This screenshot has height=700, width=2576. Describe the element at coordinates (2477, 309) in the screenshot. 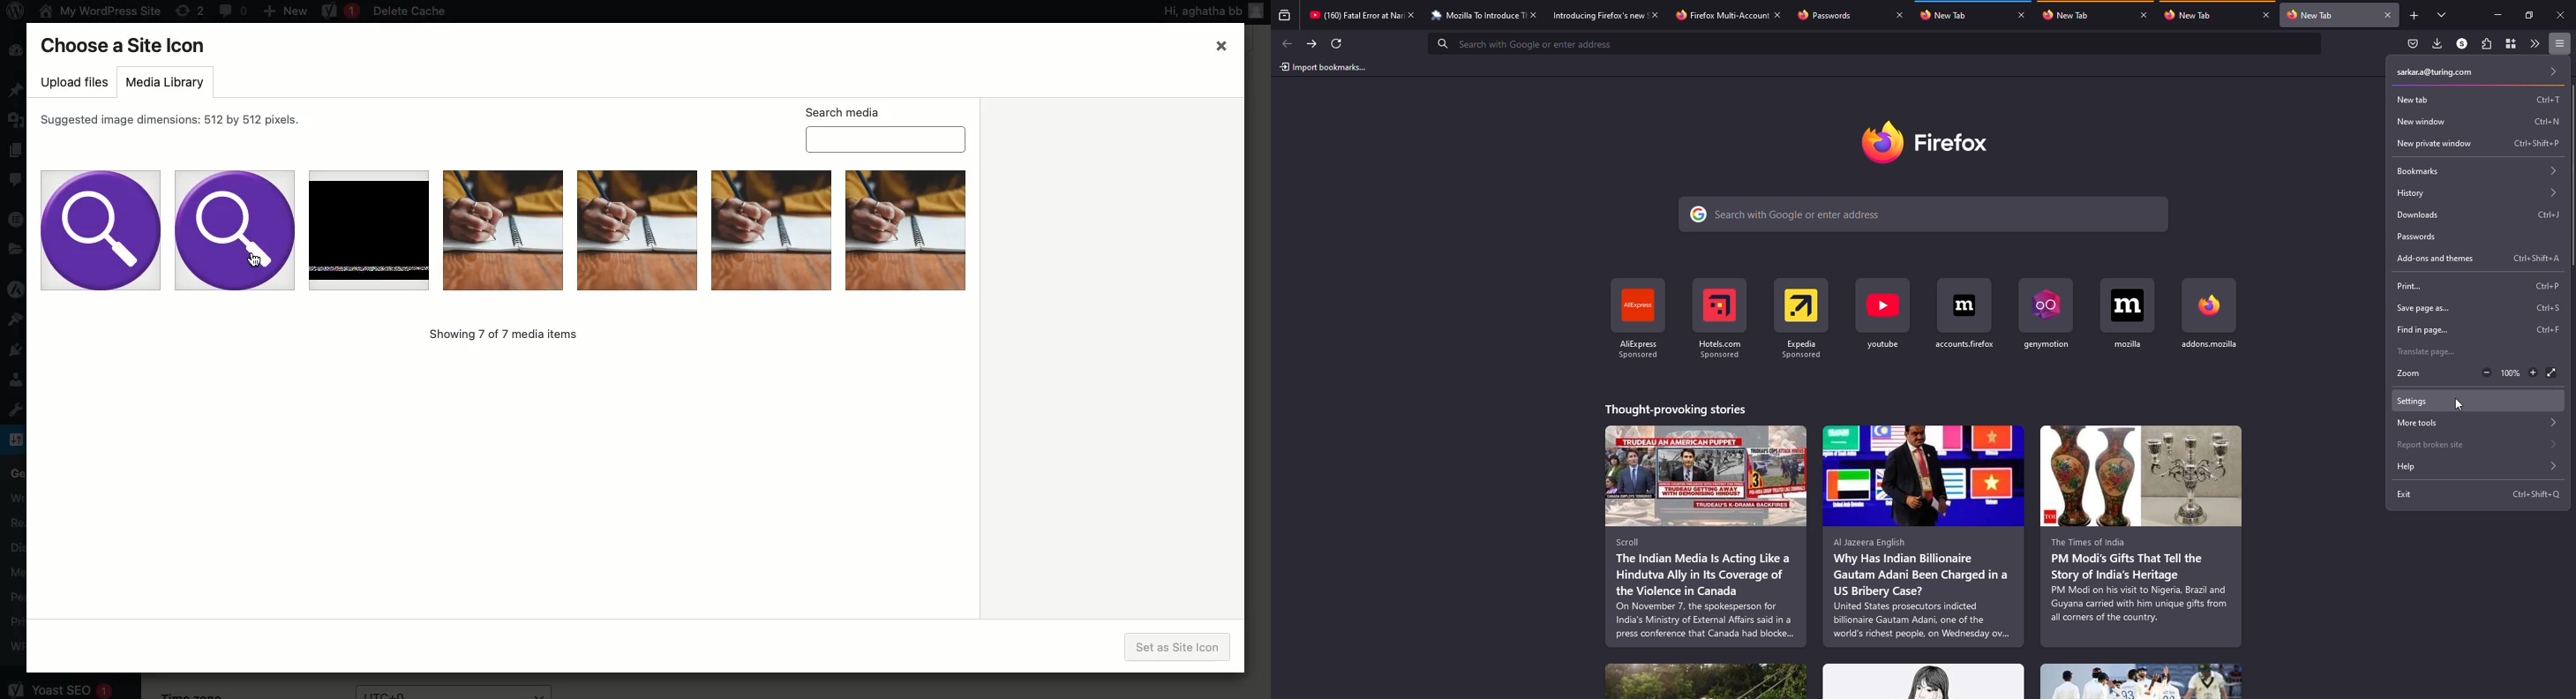

I see `save page` at that location.